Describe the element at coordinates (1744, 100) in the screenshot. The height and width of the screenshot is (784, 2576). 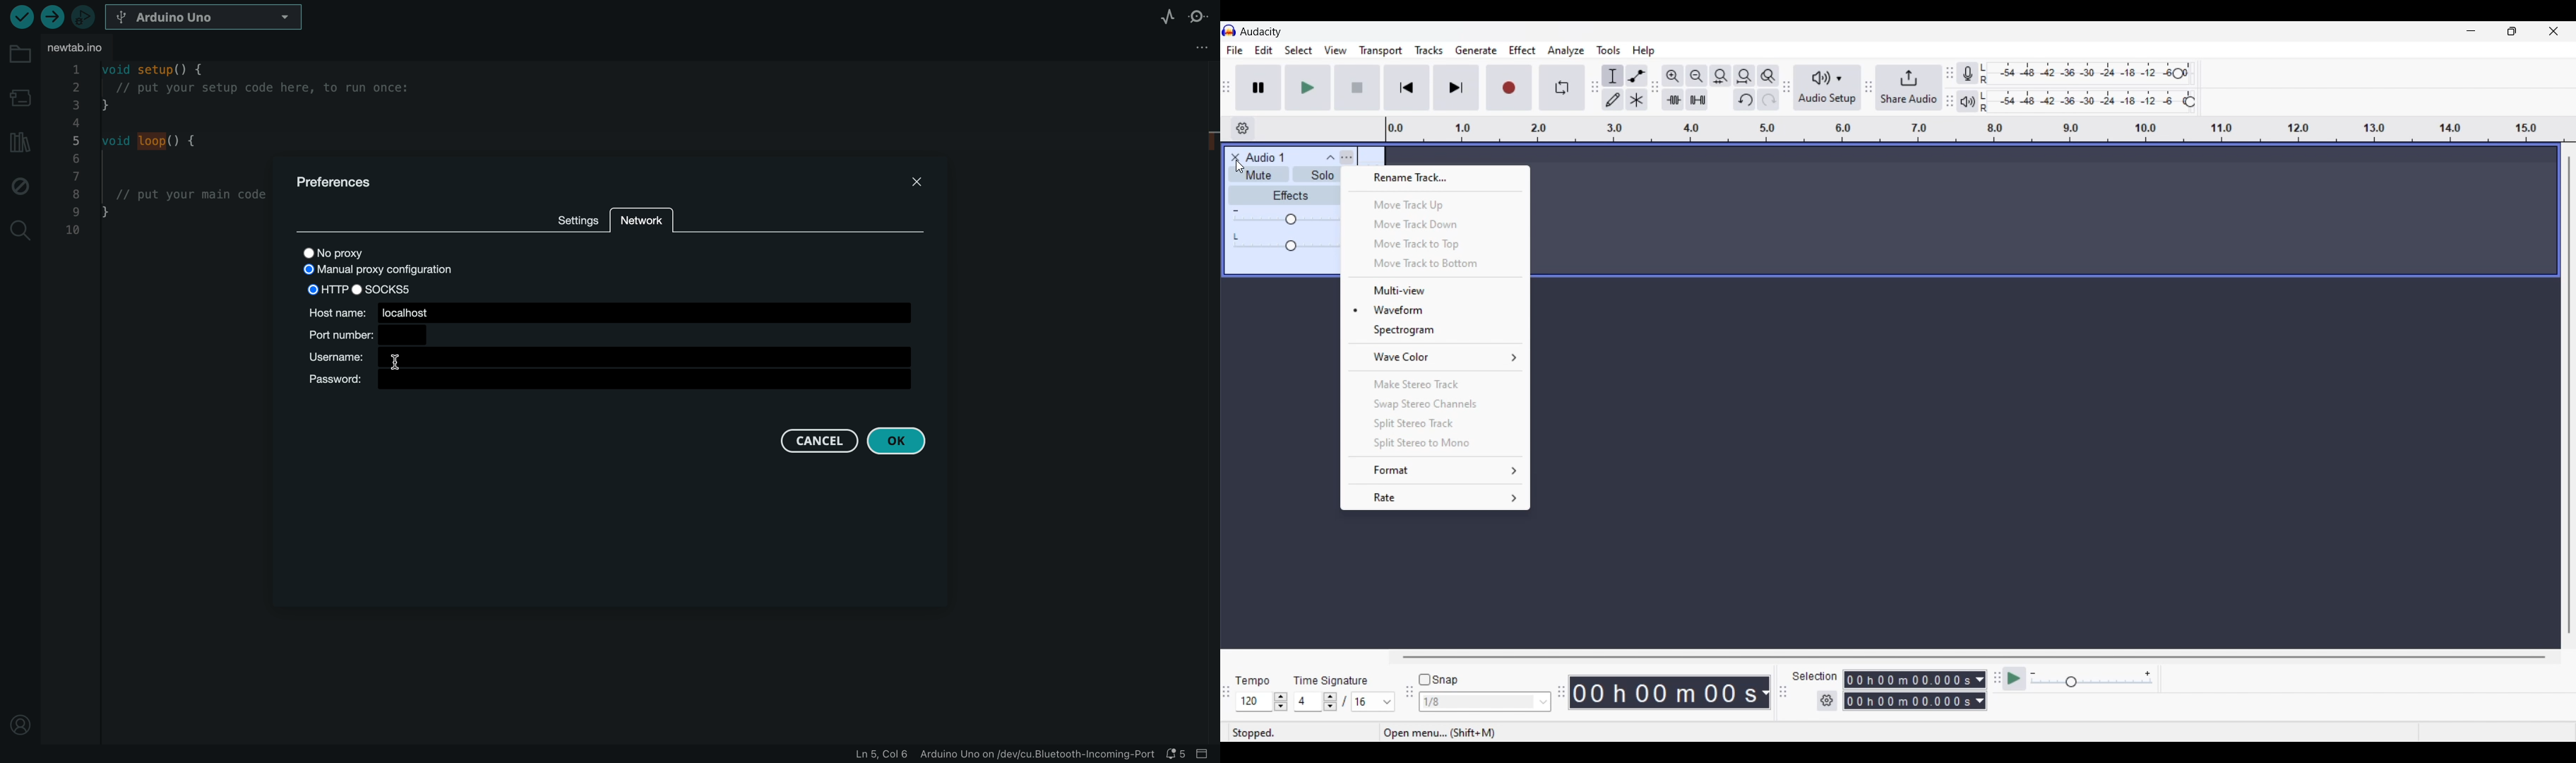
I see `Undo` at that location.